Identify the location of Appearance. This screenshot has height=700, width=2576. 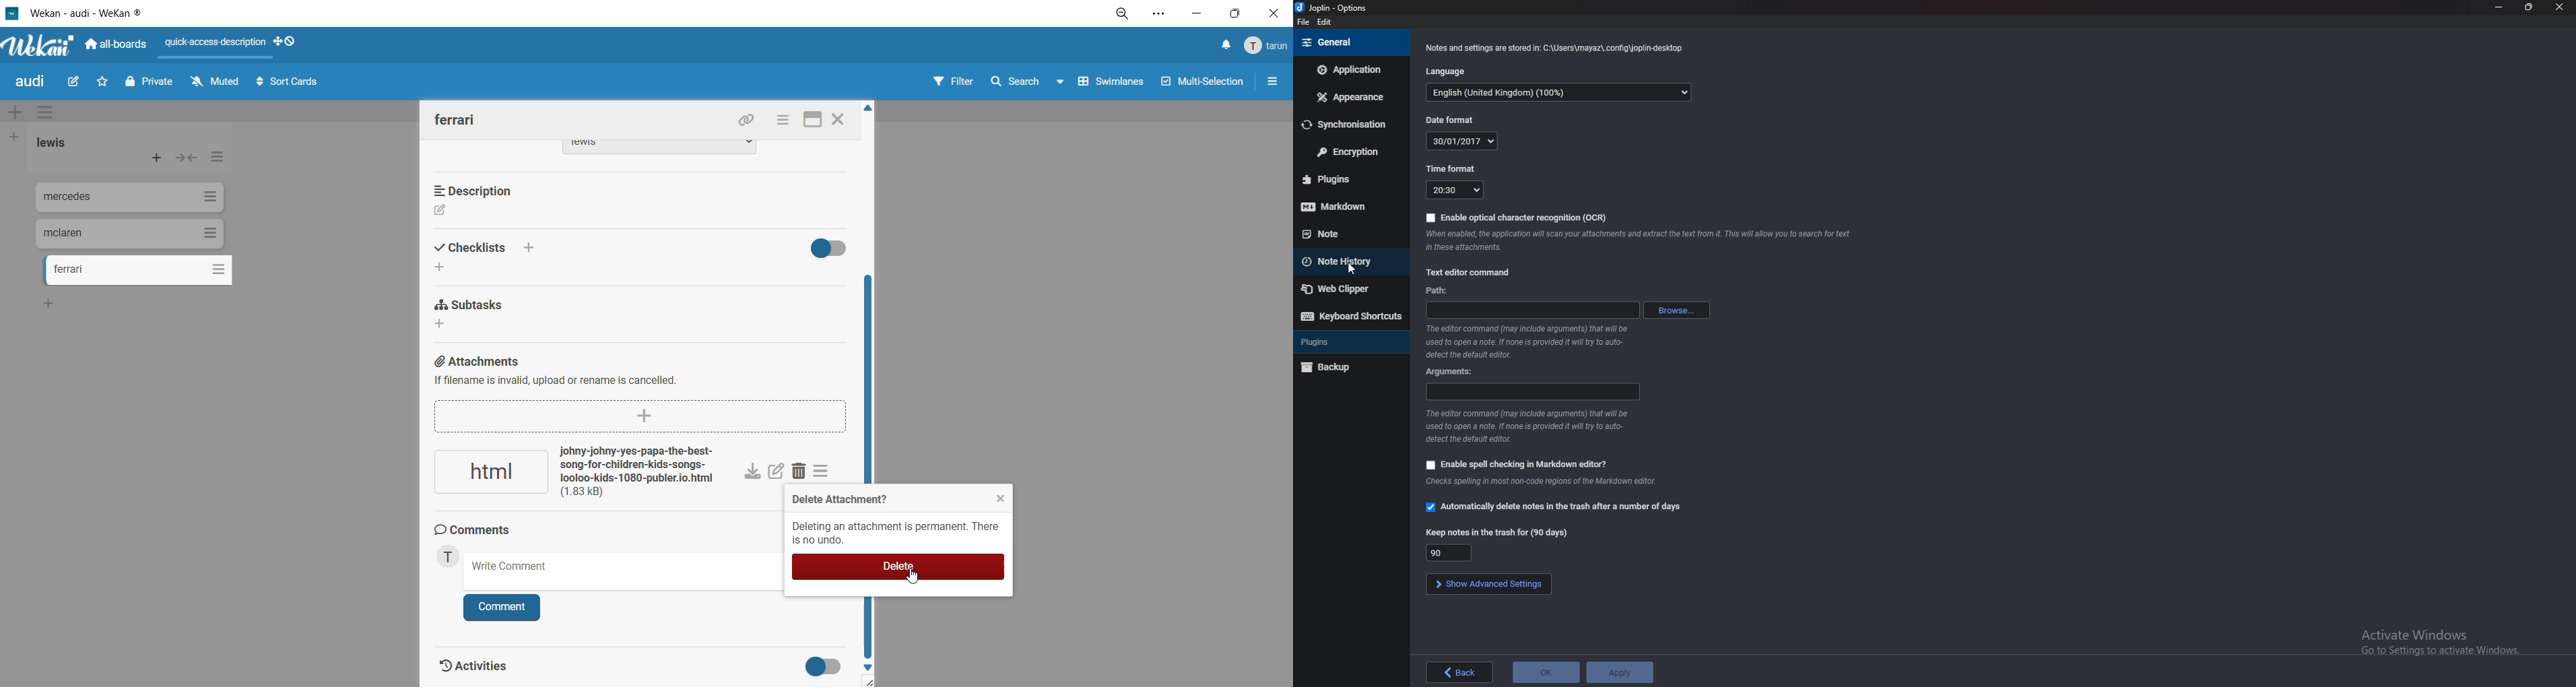
(1351, 98).